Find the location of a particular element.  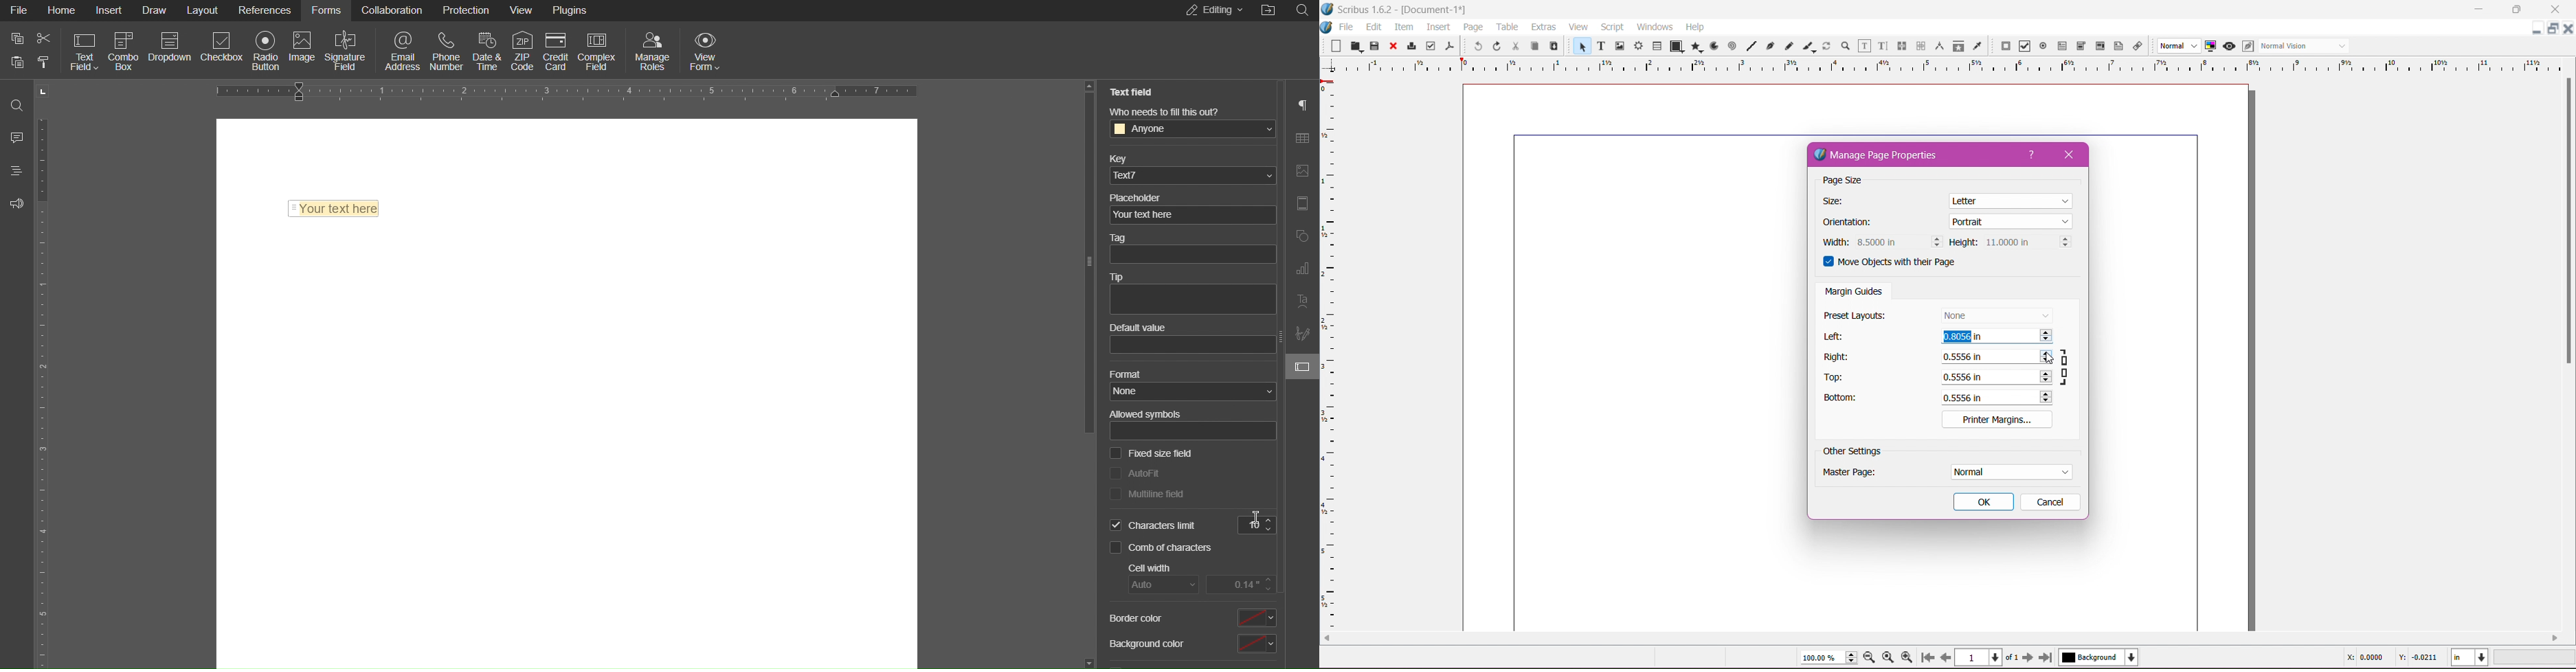

Horizontal Ruler is located at coordinates (570, 90).